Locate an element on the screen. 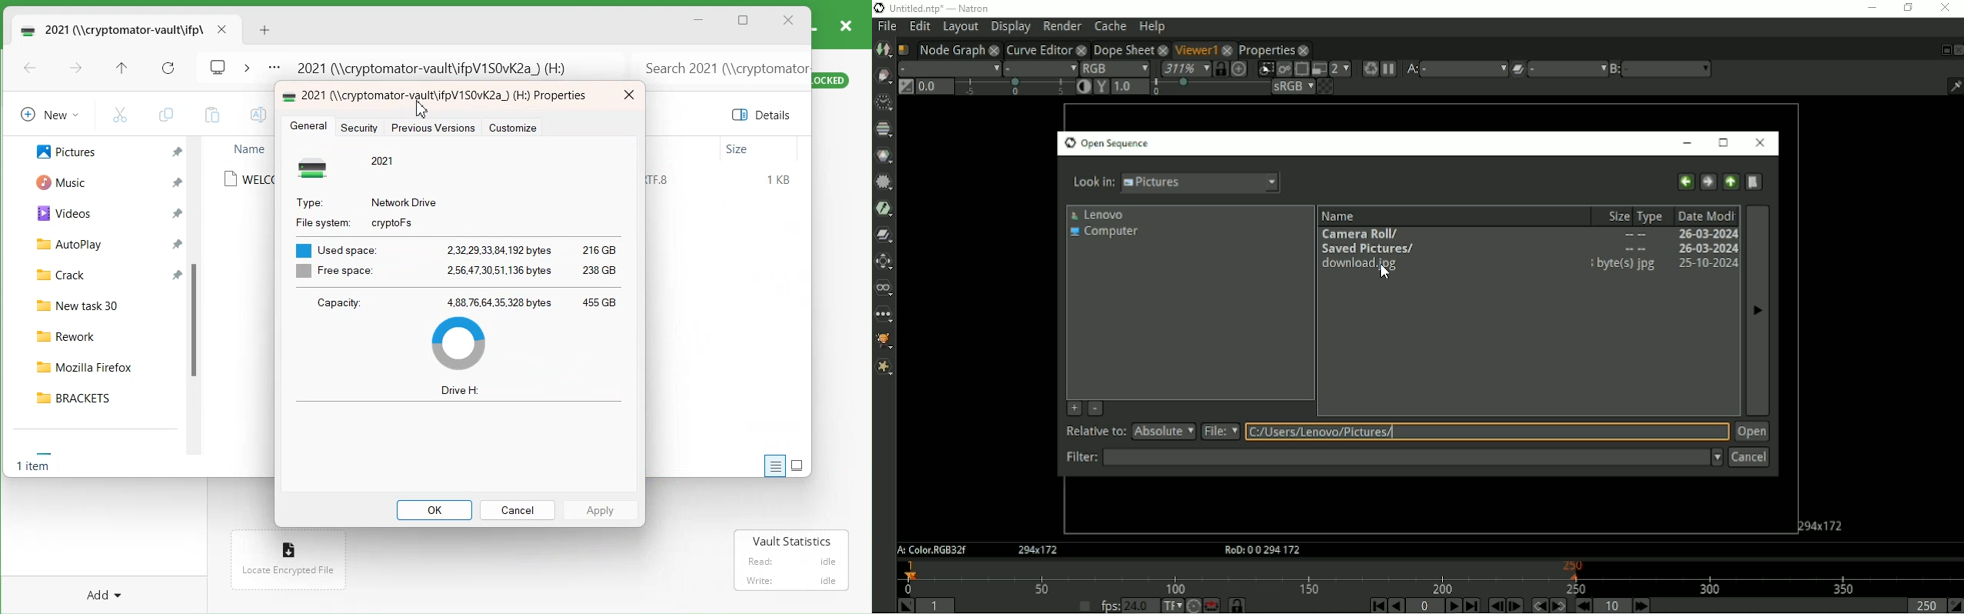  cursor is located at coordinates (424, 107).